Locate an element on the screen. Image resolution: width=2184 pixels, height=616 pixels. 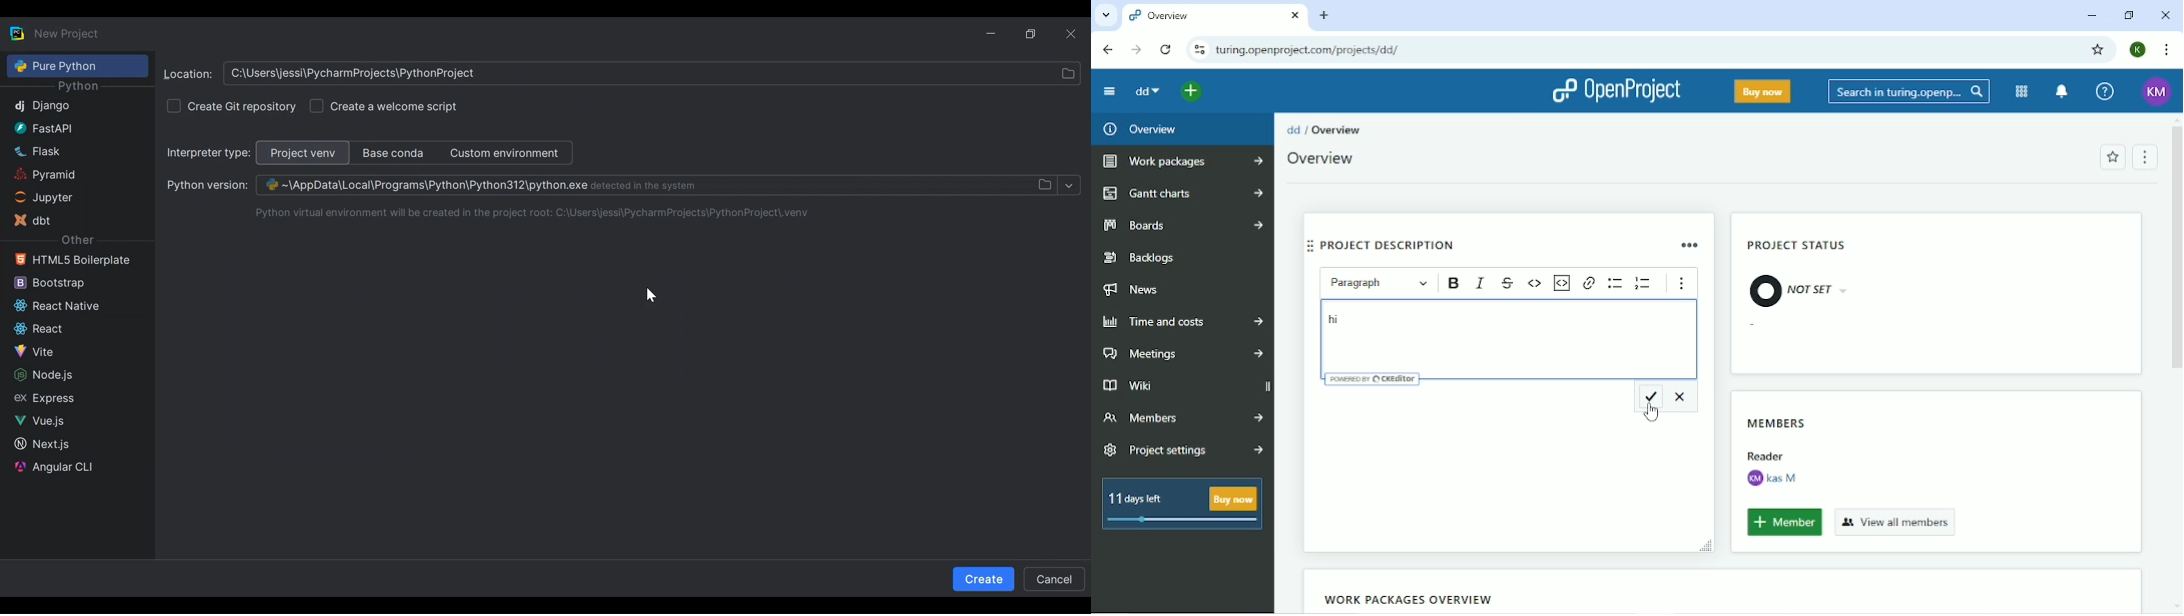
Python virtual environment will be created in the project root. C:\Users\jessi\PycharmProjects\PythonProject\venv is located at coordinates (538, 213).